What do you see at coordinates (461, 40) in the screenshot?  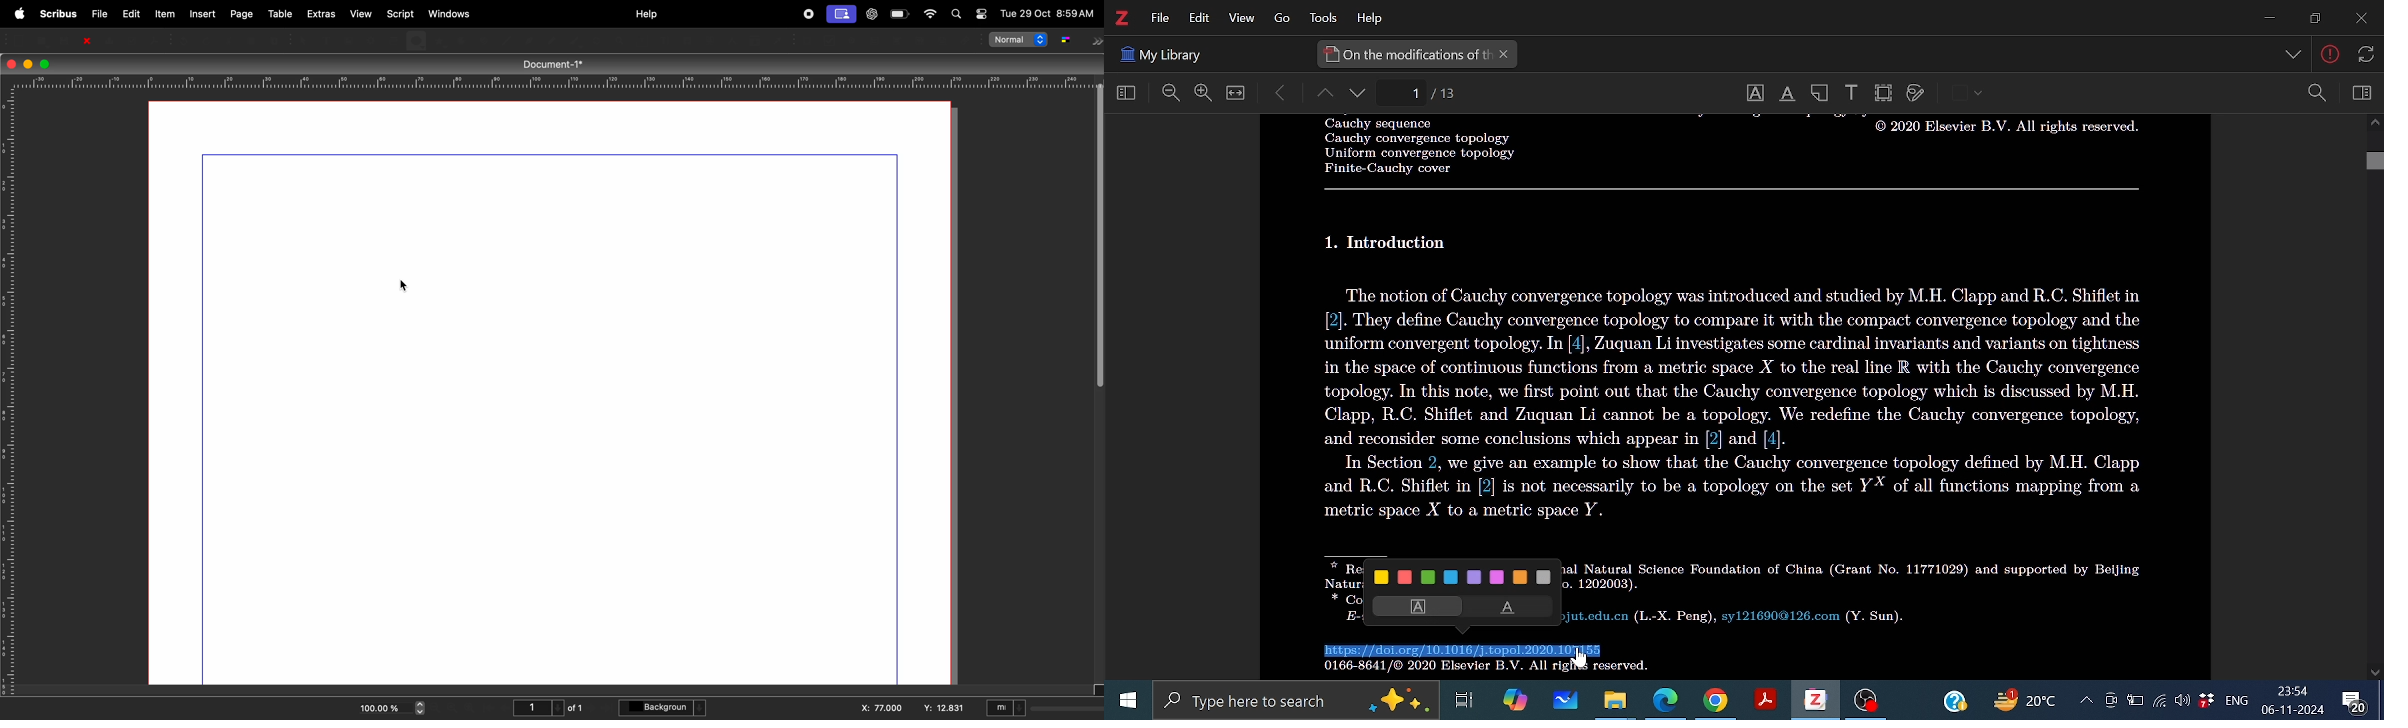 I see `Arc` at bounding box center [461, 40].